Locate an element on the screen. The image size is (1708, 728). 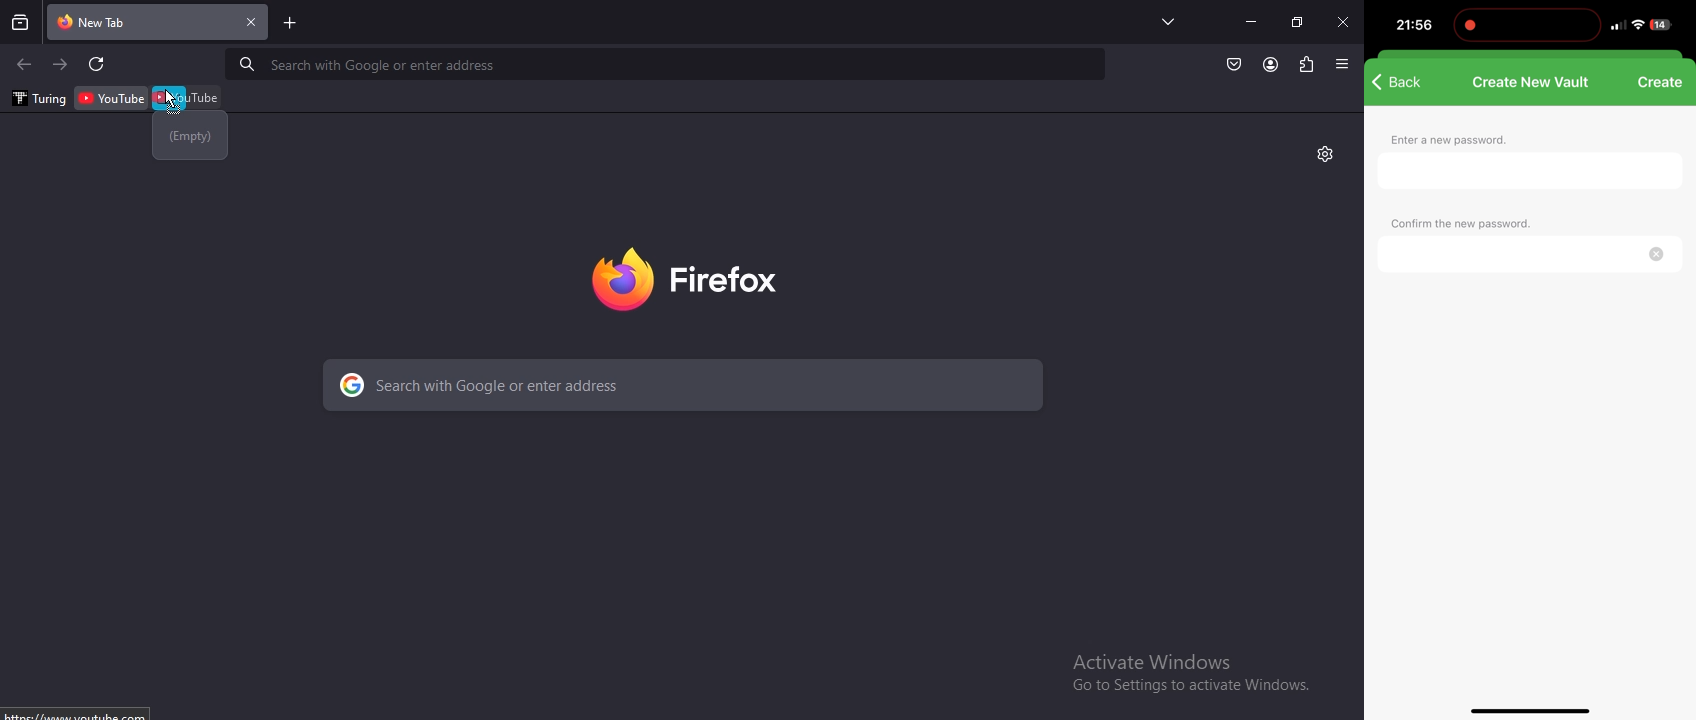
firebox is located at coordinates (683, 276).